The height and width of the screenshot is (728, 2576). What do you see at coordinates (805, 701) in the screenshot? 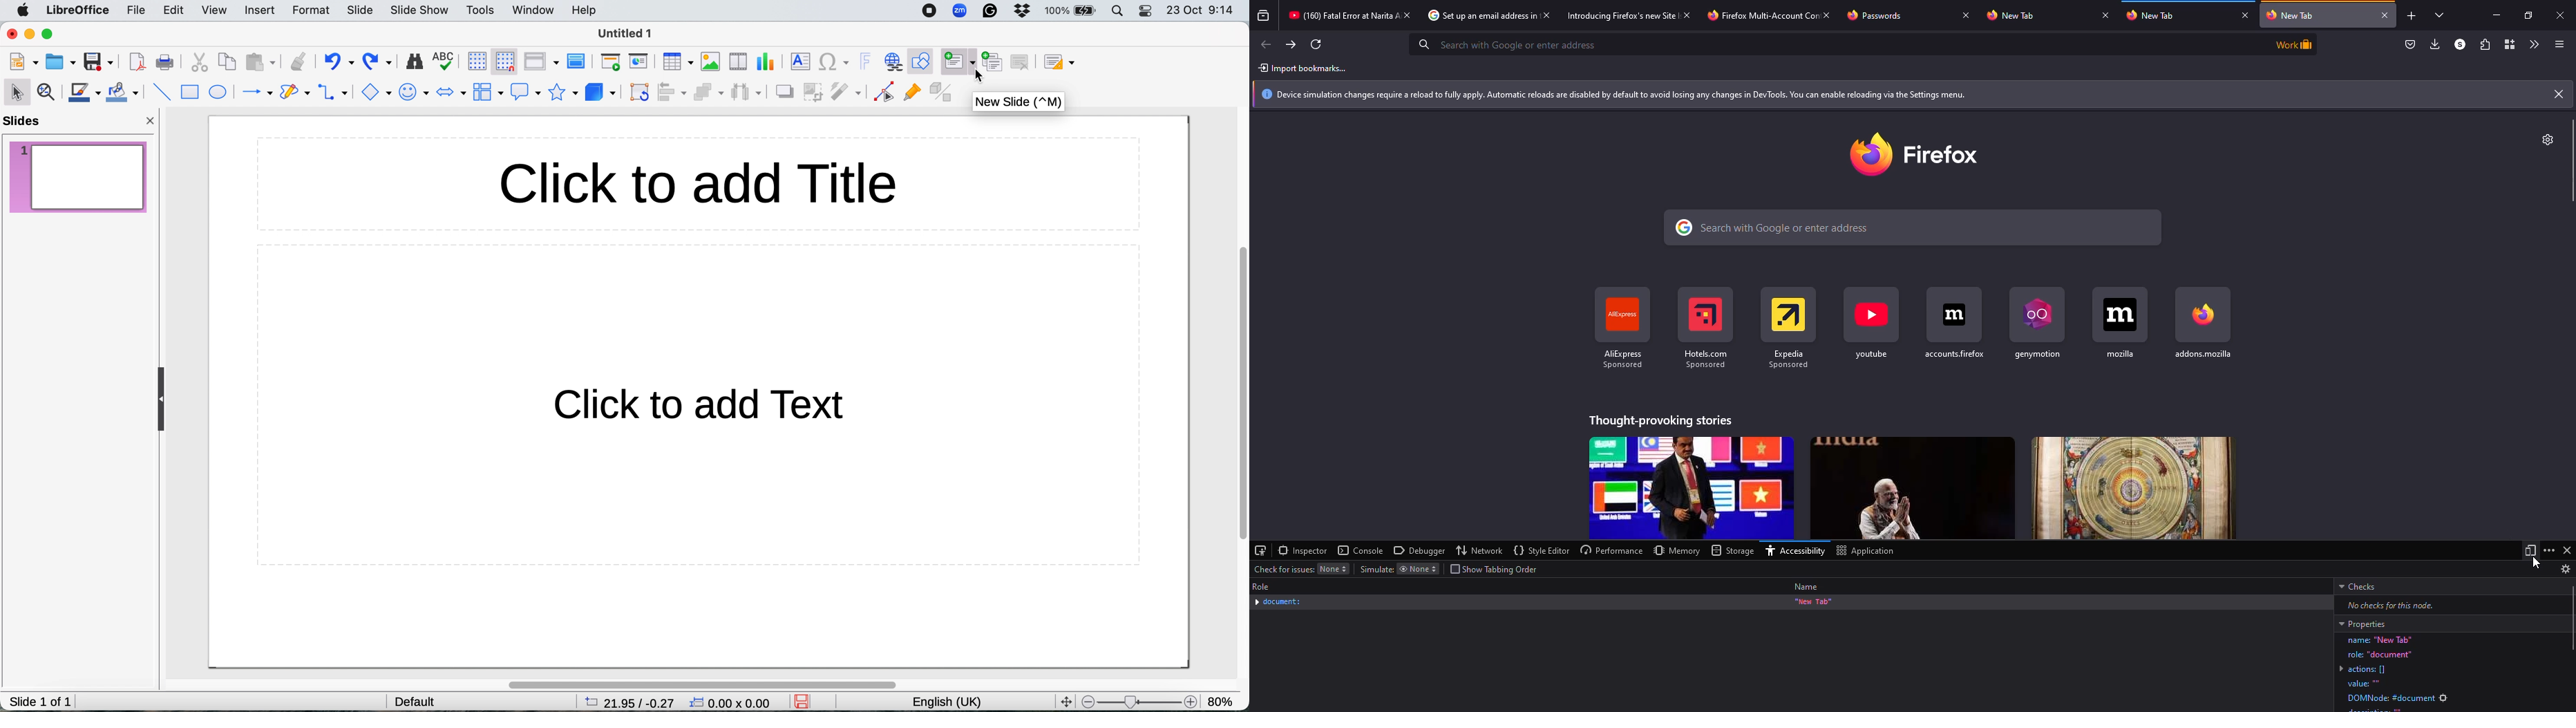
I see `save` at bounding box center [805, 701].